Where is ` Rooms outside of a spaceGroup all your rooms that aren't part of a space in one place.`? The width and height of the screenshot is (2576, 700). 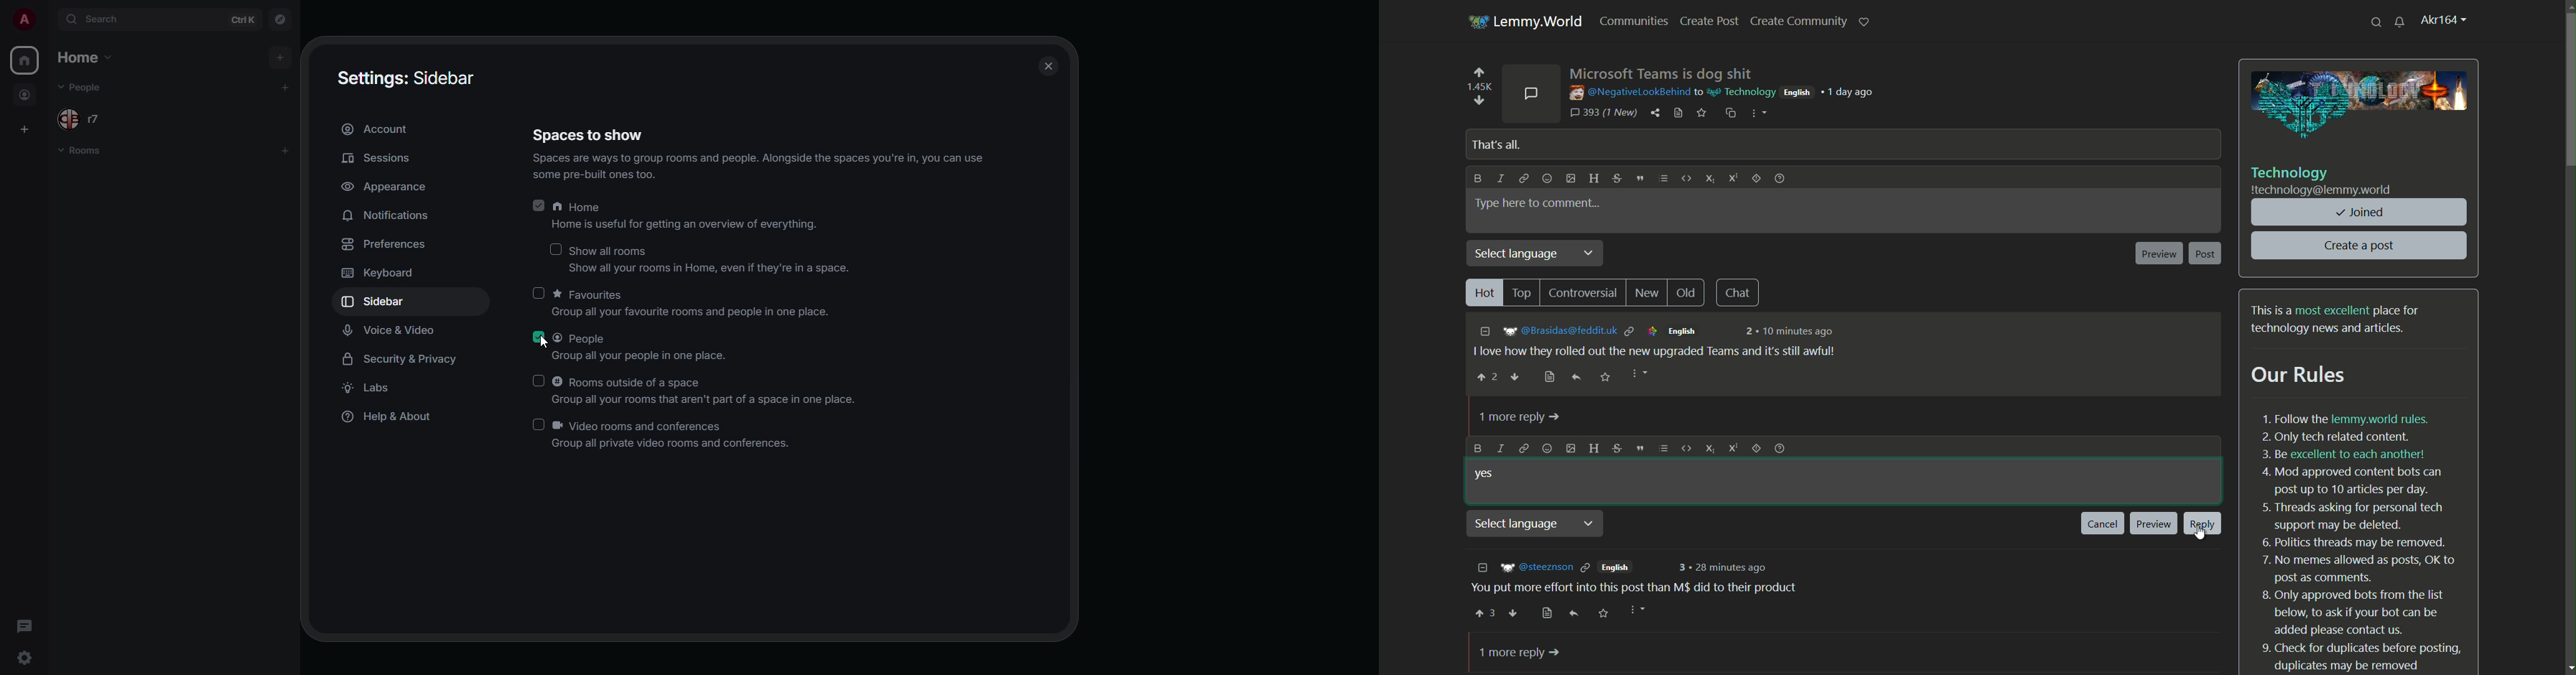  Rooms outside of a spaceGroup all your rooms that aren't part of a space in one place. is located at coordinates (694, 391).